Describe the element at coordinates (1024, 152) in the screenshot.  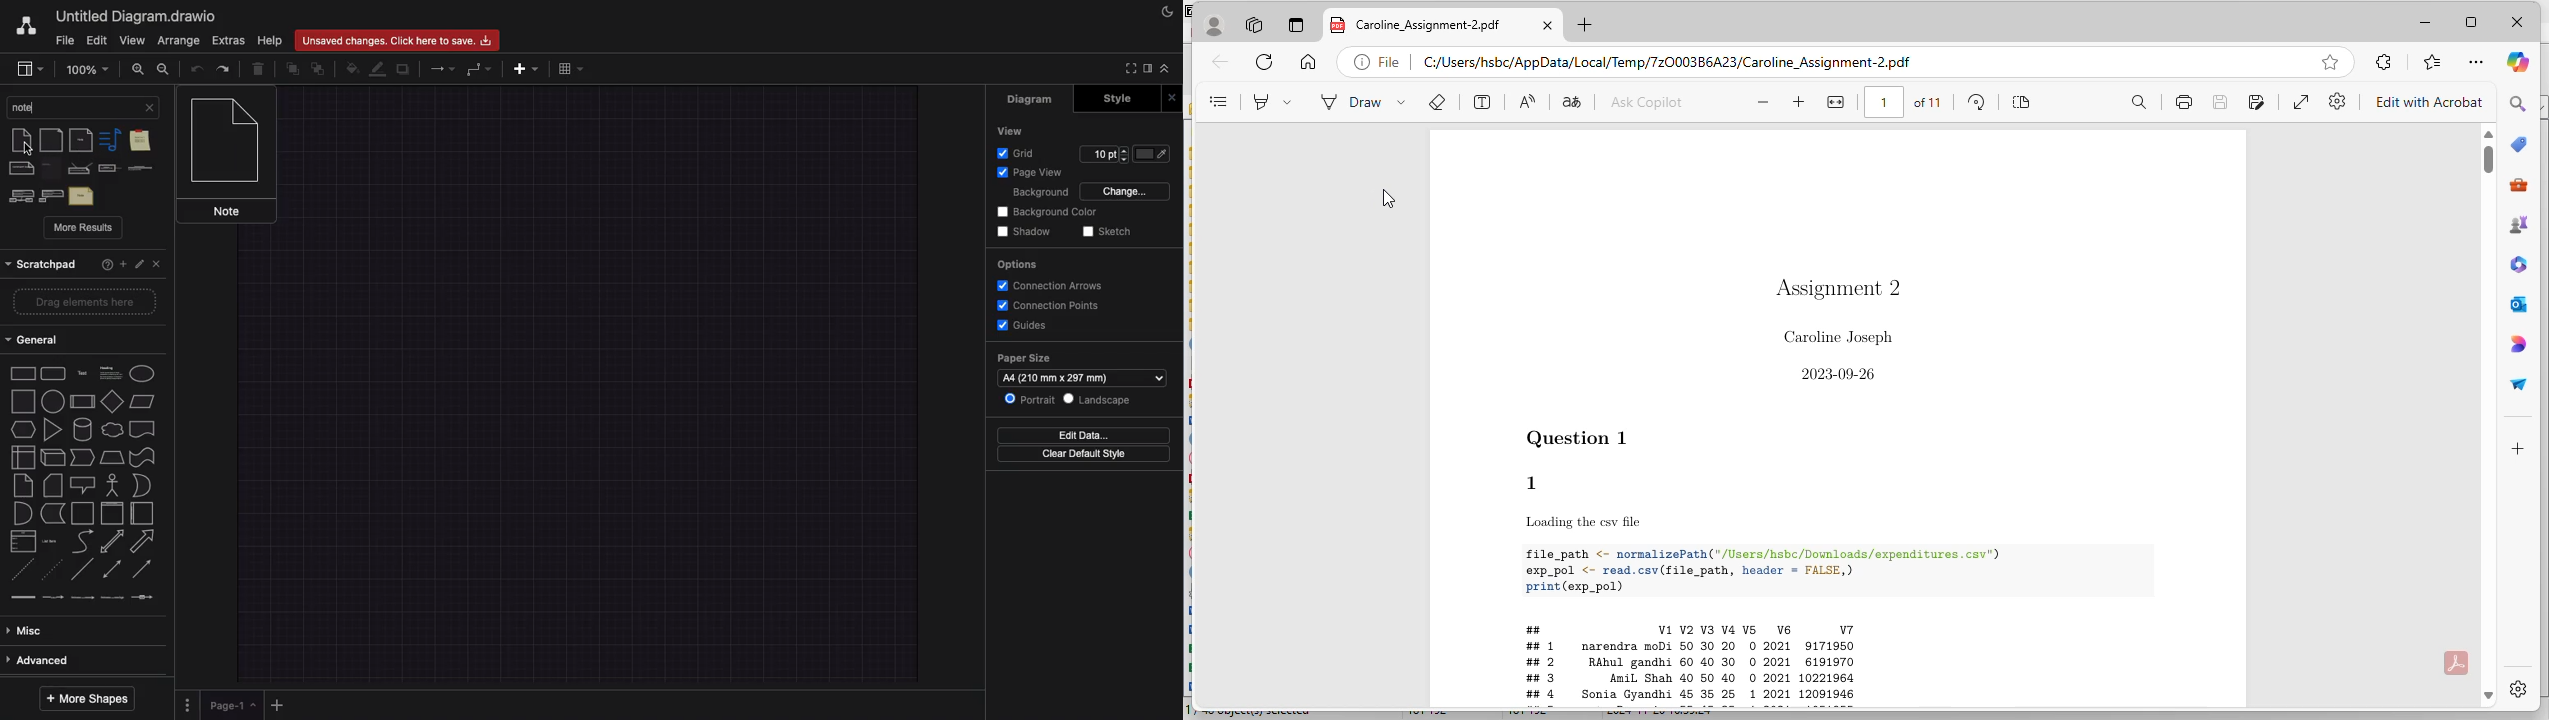
I see `Grid` at that location.